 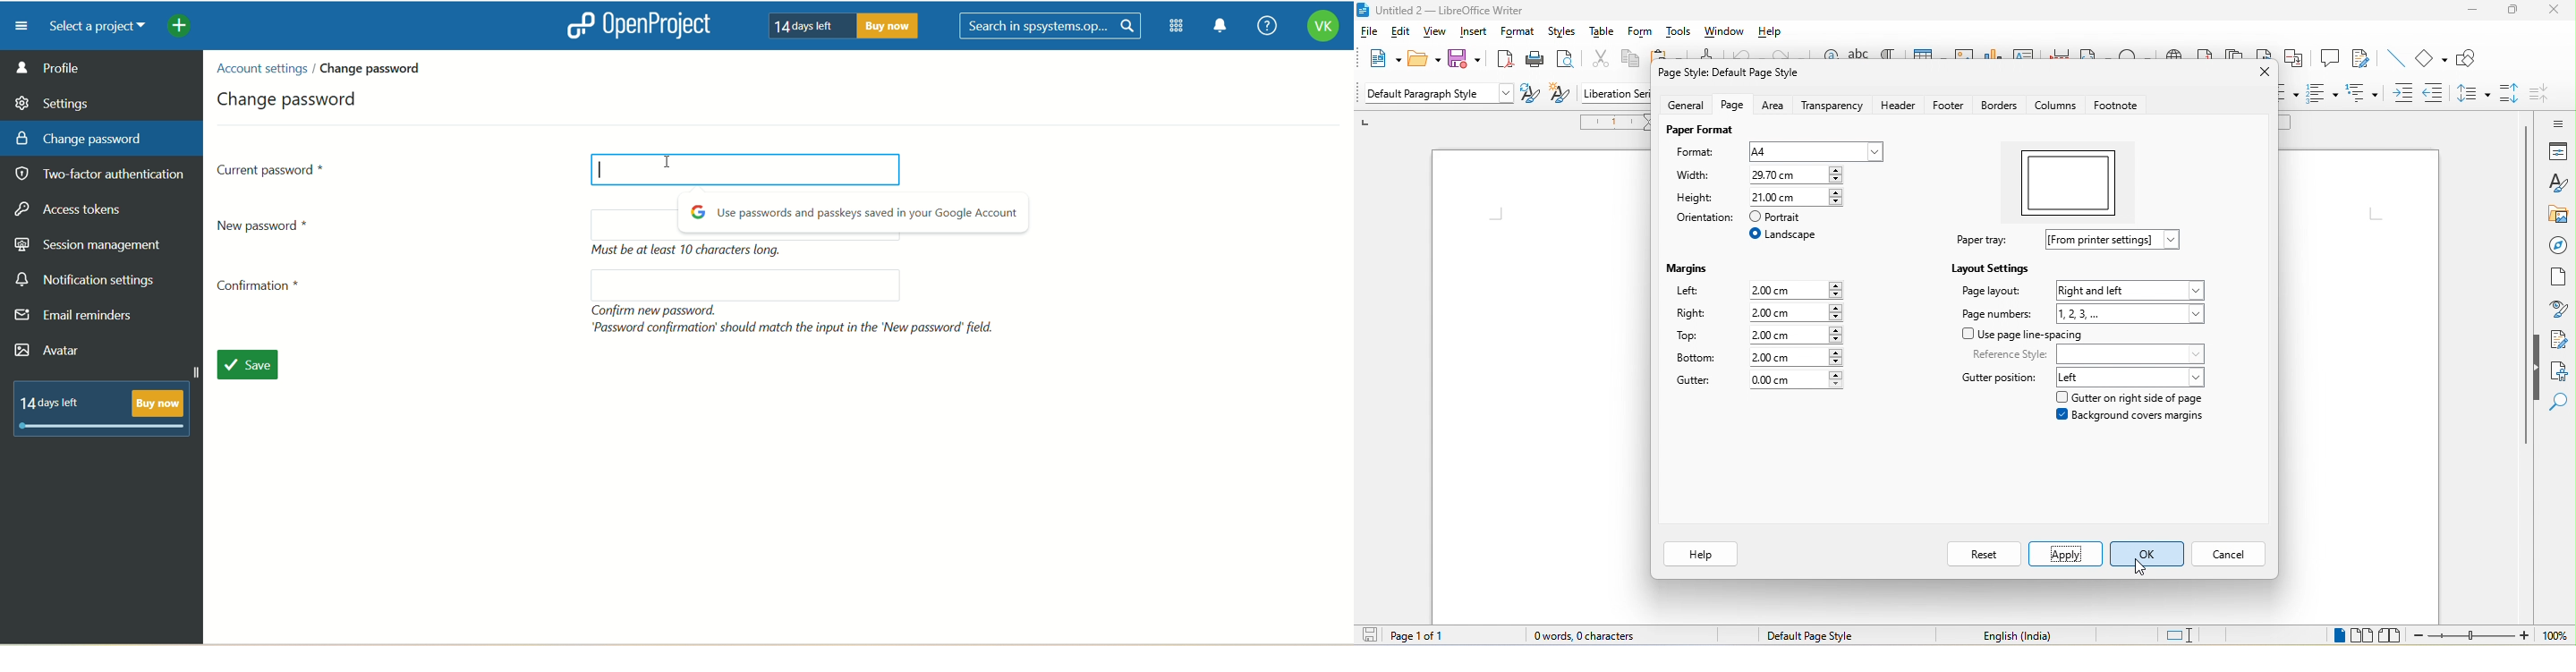 What do you see at coordinates (2186, 634) in the screenshot?
I see `standard selection` at bounding box center [2186, 634].